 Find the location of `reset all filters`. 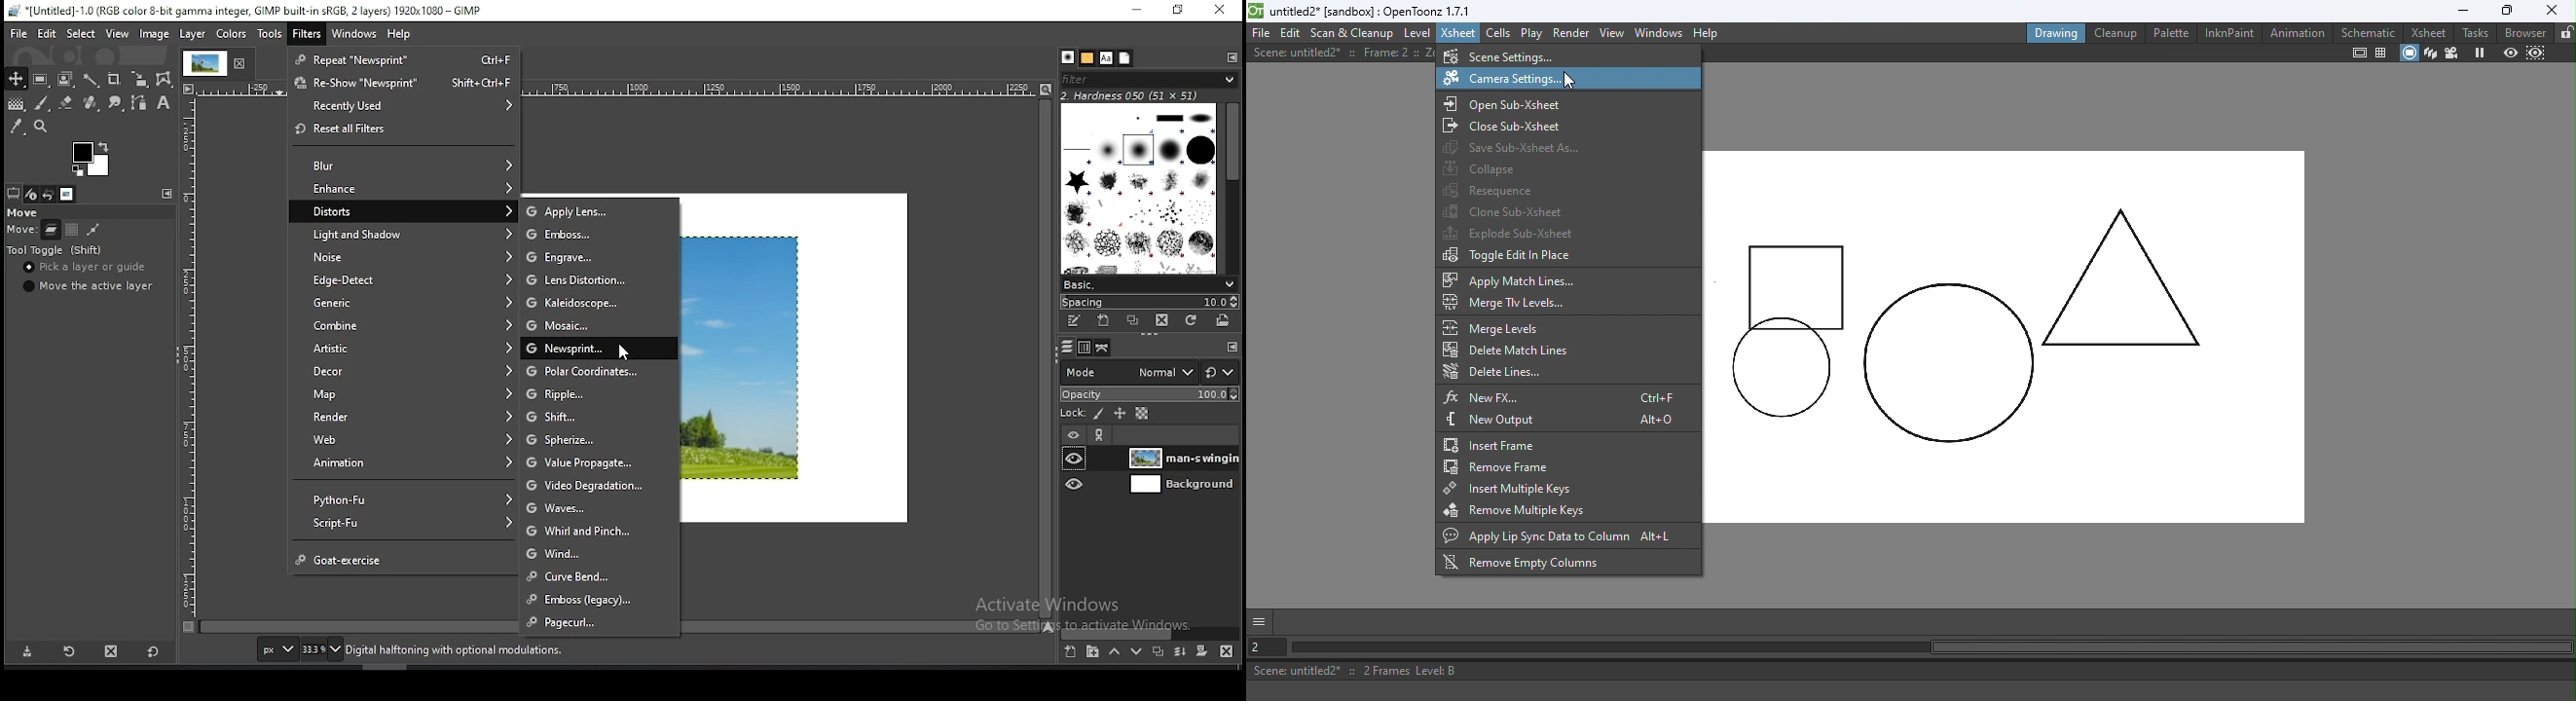

reset all filters is located at coordinates (404, 129).